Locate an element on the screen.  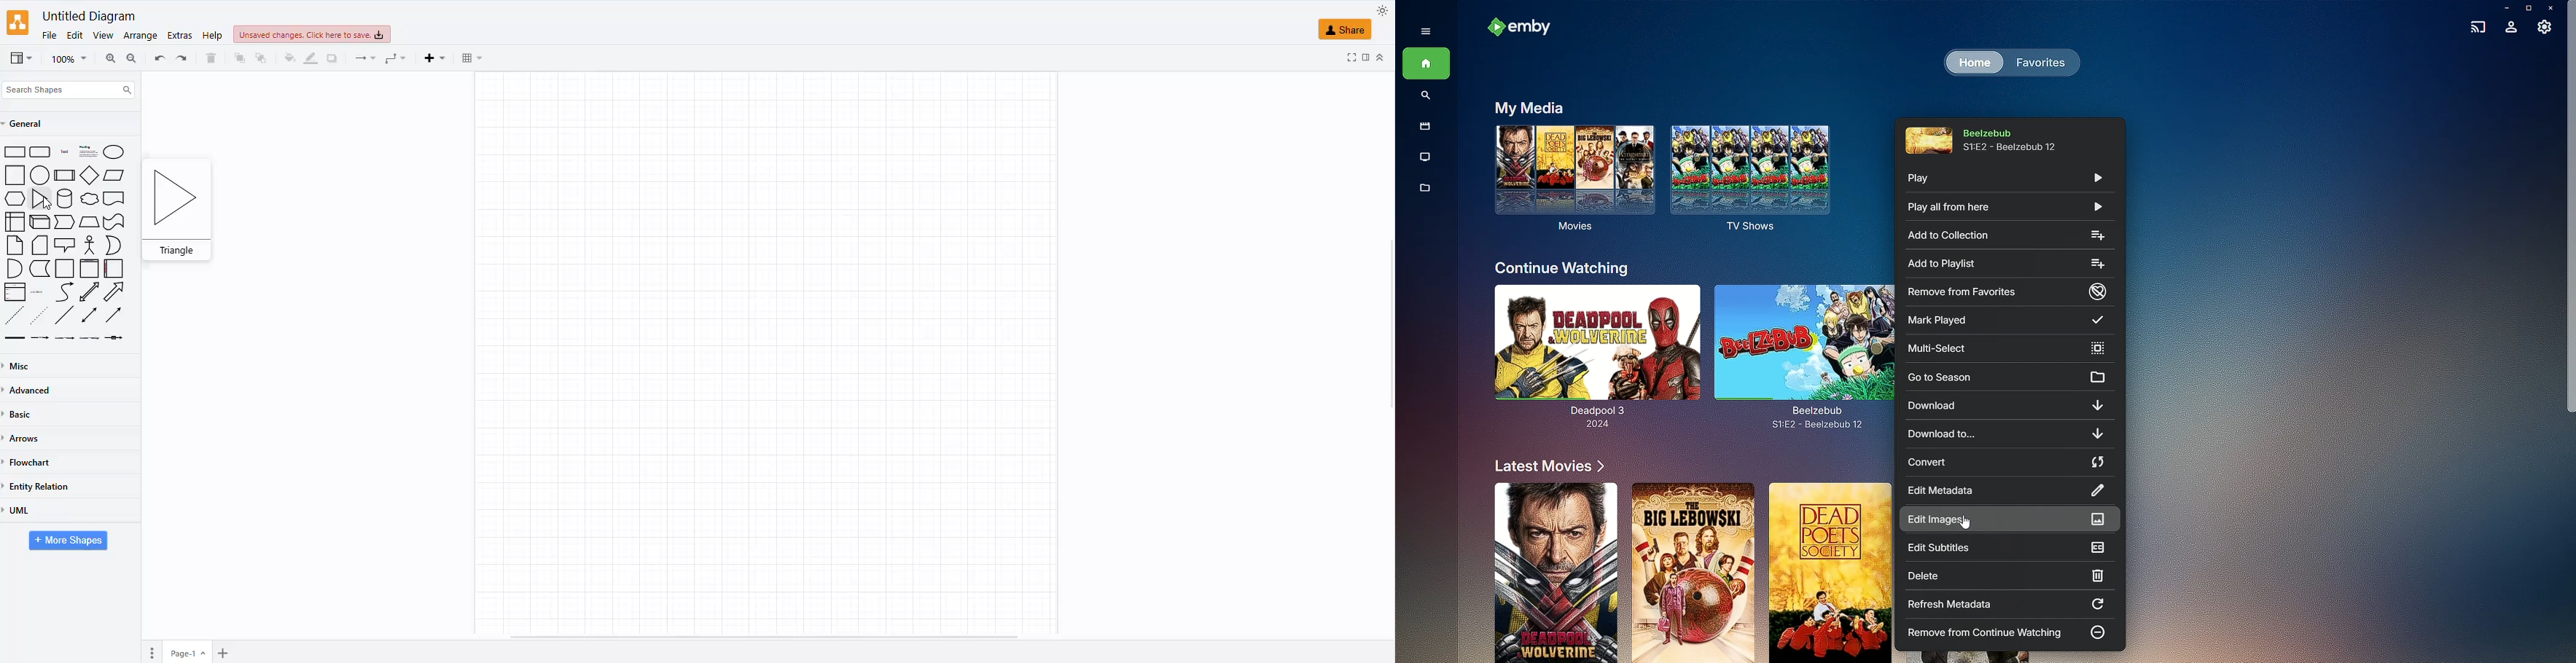
to front is located at coordinates (262, 56).